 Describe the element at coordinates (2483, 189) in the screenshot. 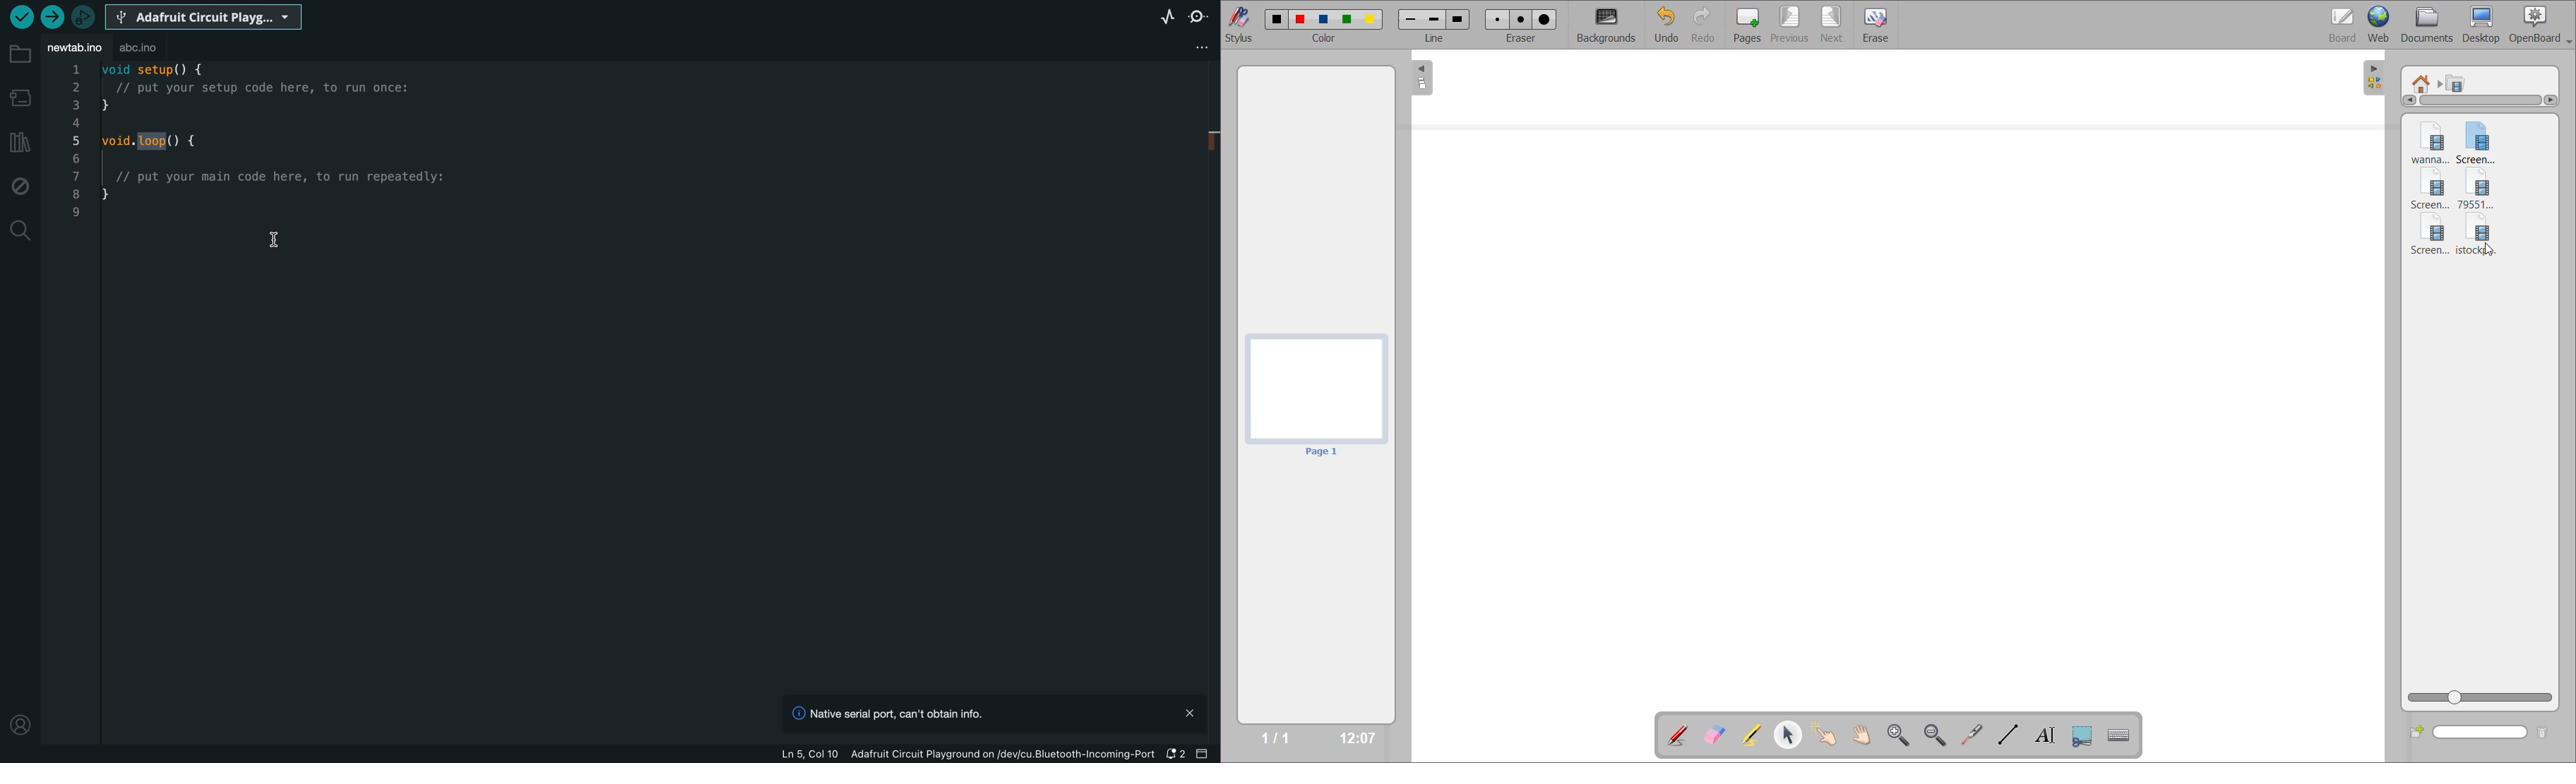

I see `video 4` at that location.